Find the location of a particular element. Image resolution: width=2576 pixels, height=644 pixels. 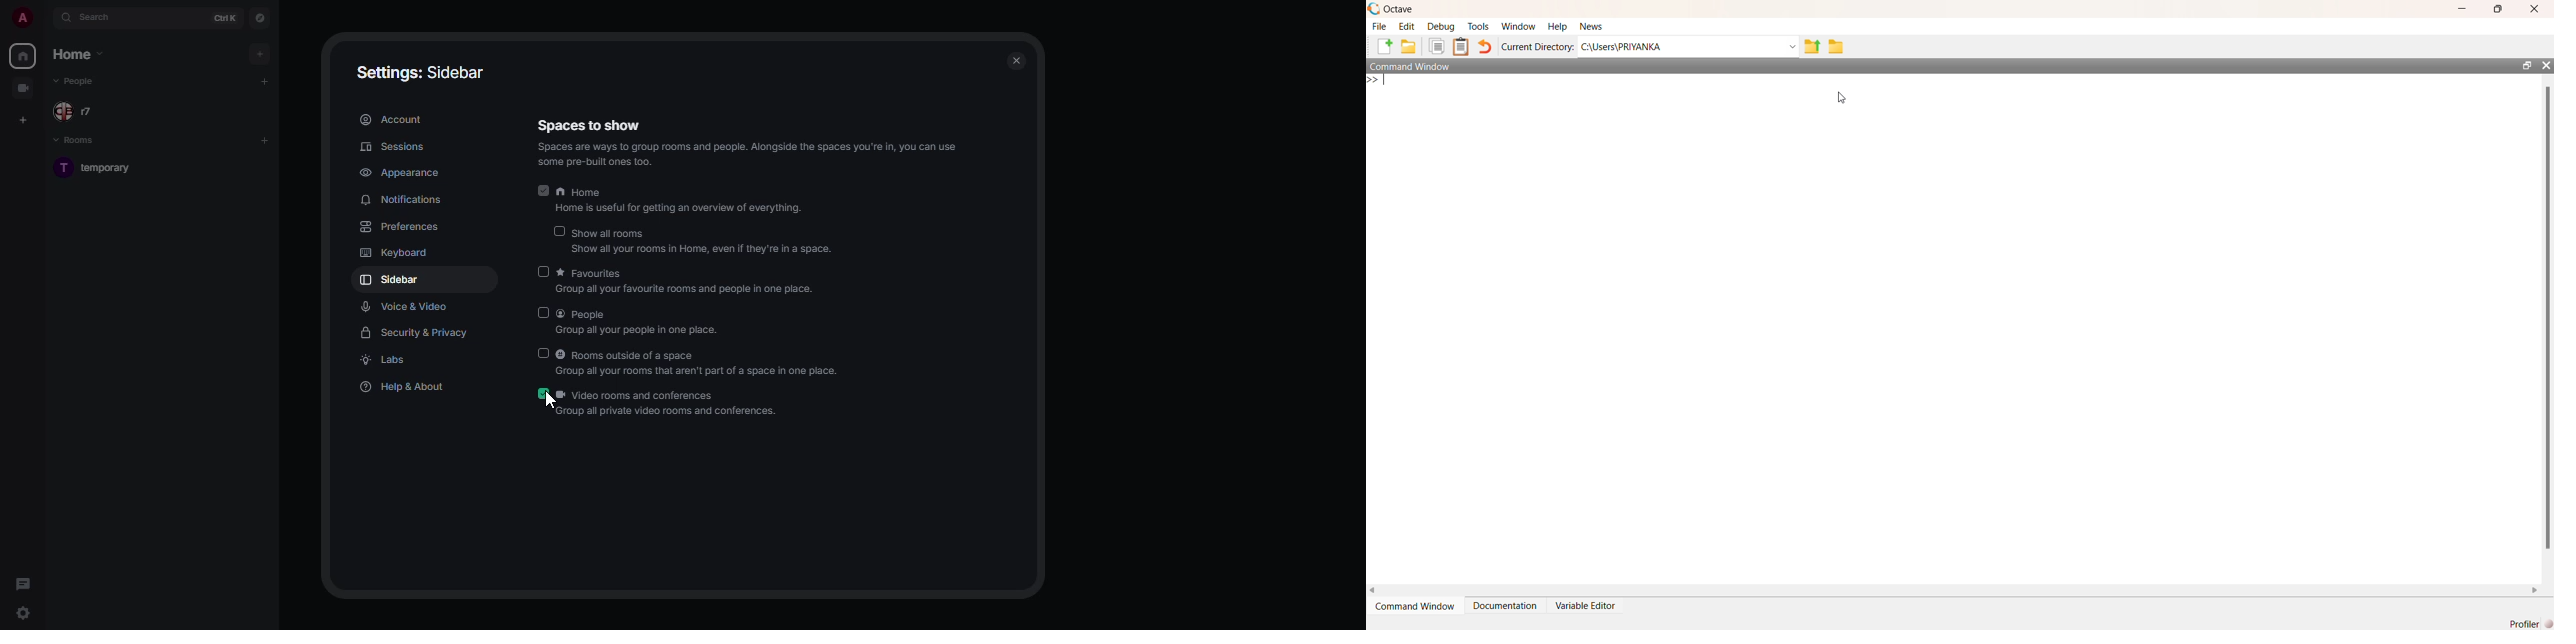

help & about is located at coordinates (400, 388).